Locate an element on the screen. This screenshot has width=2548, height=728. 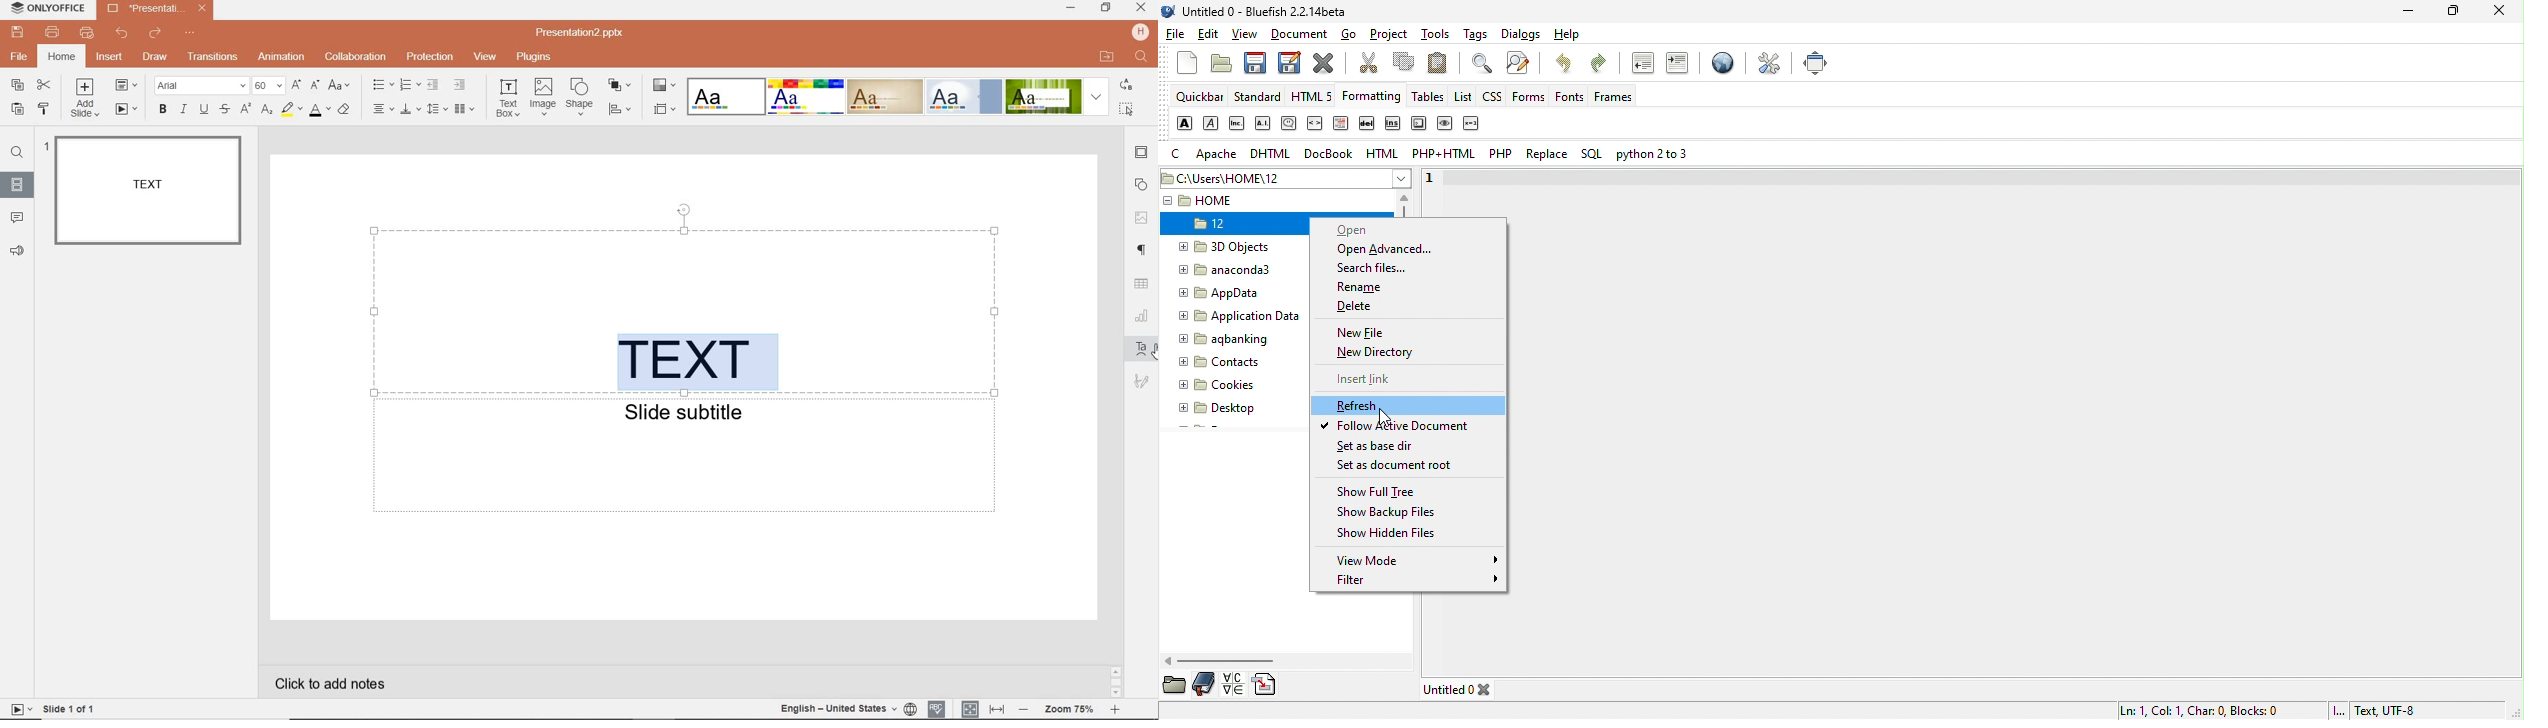
open file is located at coordinates (1107, 57).